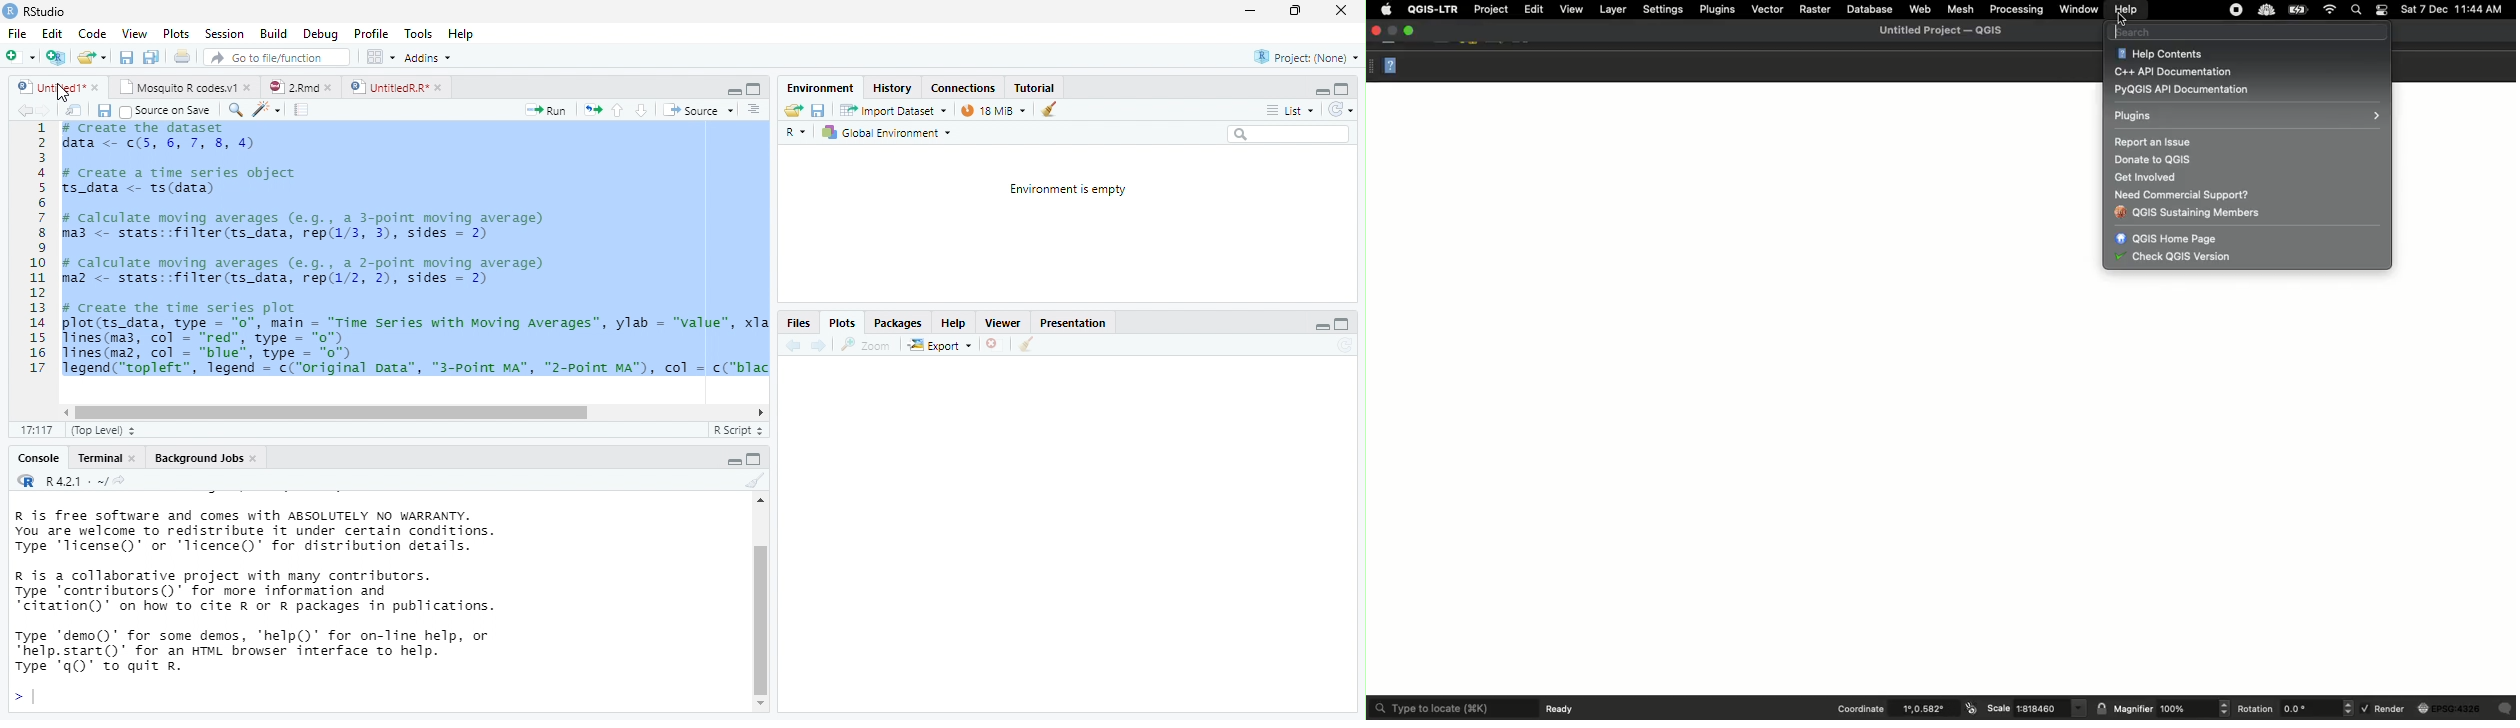  I want to click on Build, so click(273, 34).